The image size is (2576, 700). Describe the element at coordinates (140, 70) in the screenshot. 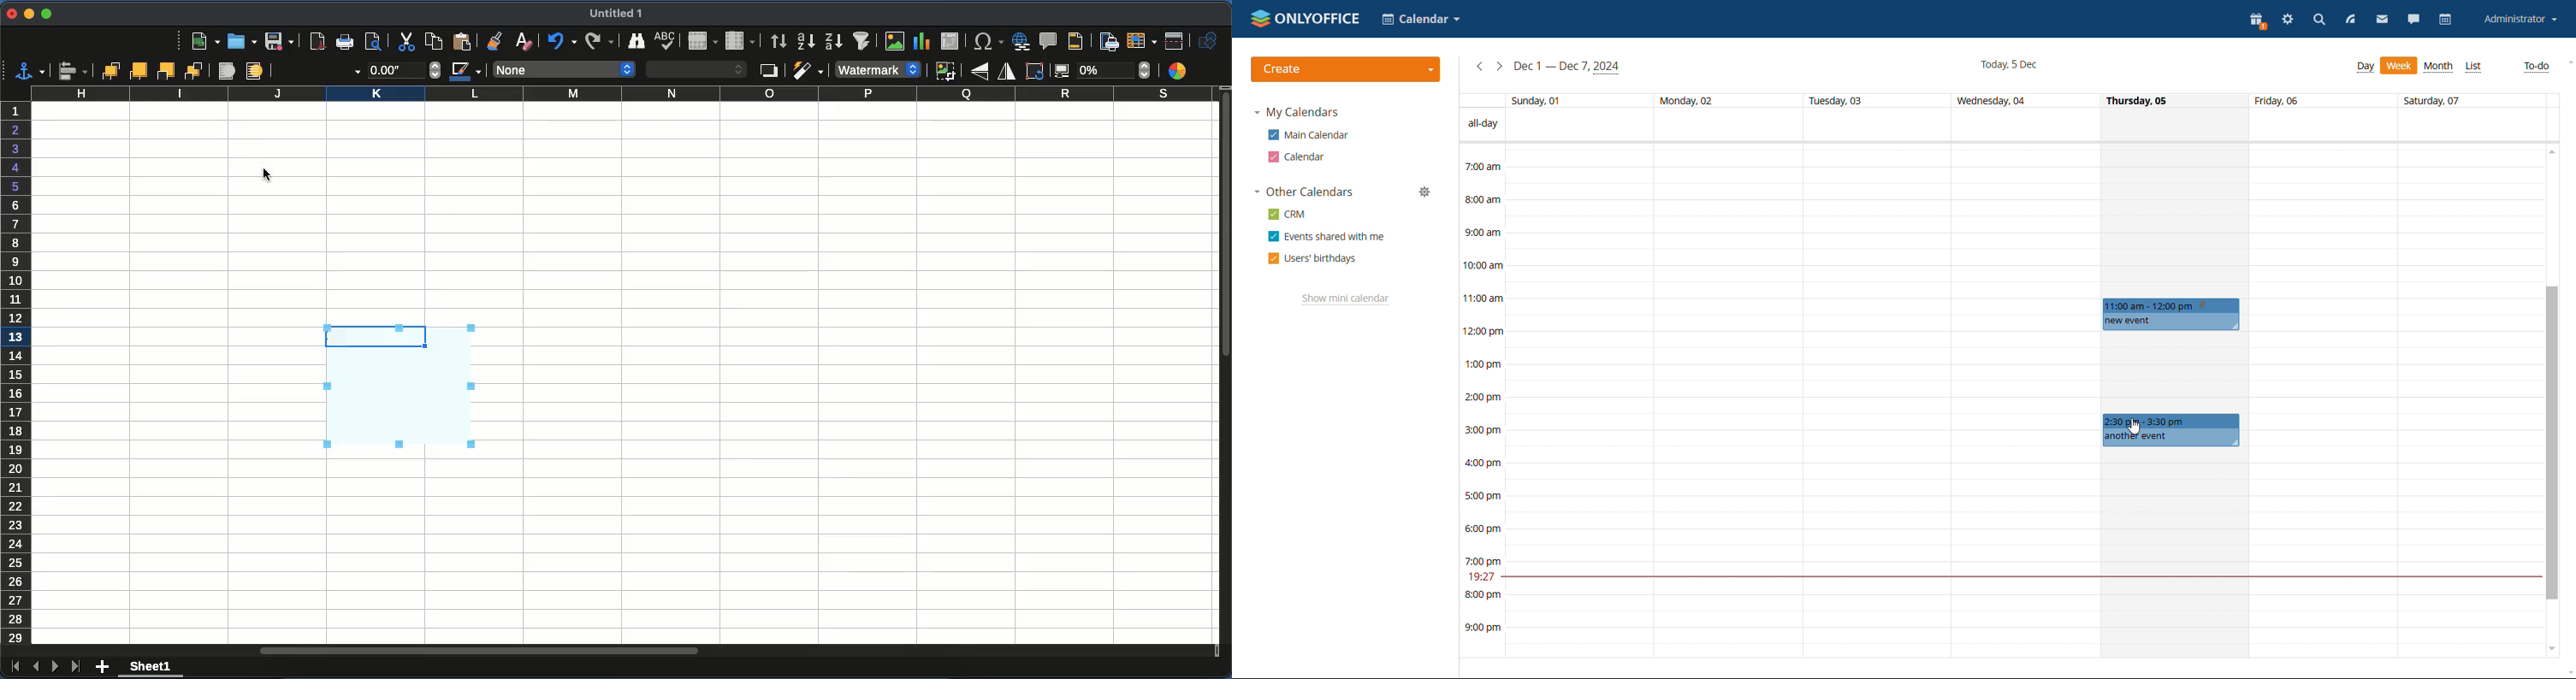

I see `forward one` at that location.